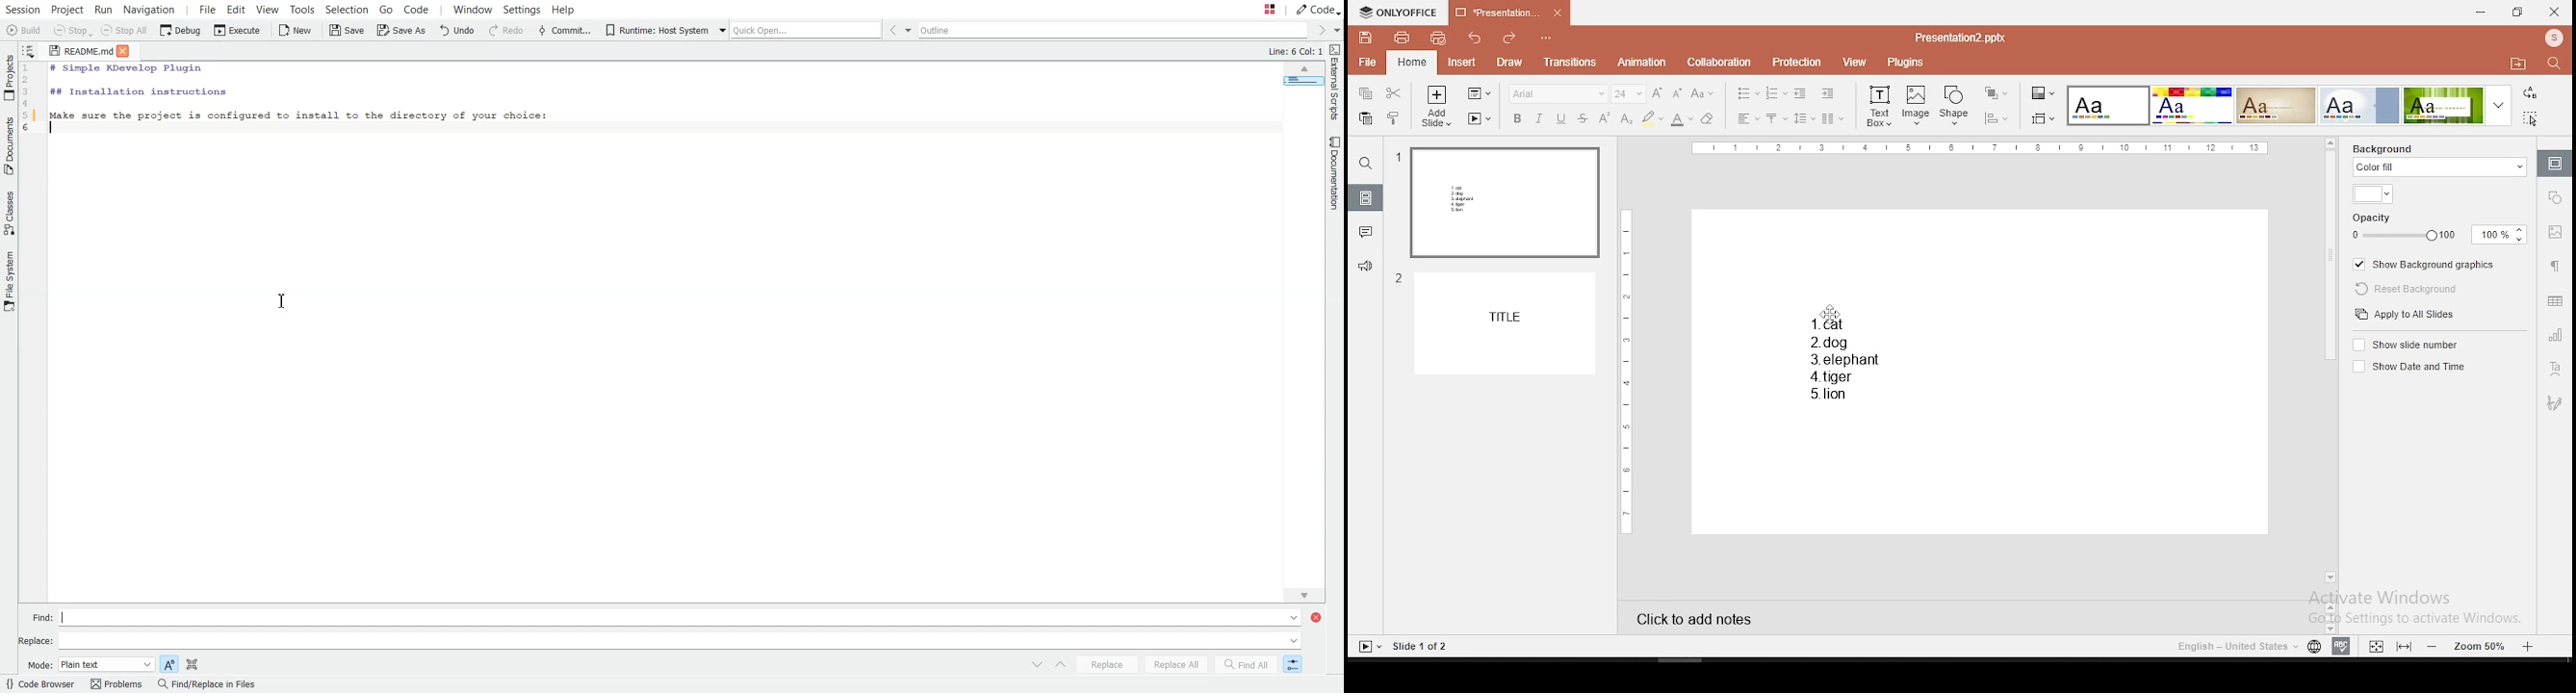 The image size is (2576, 700). Describe the element at coordinates (2375, 193) in the screenshot. I see `fill color` at that location.